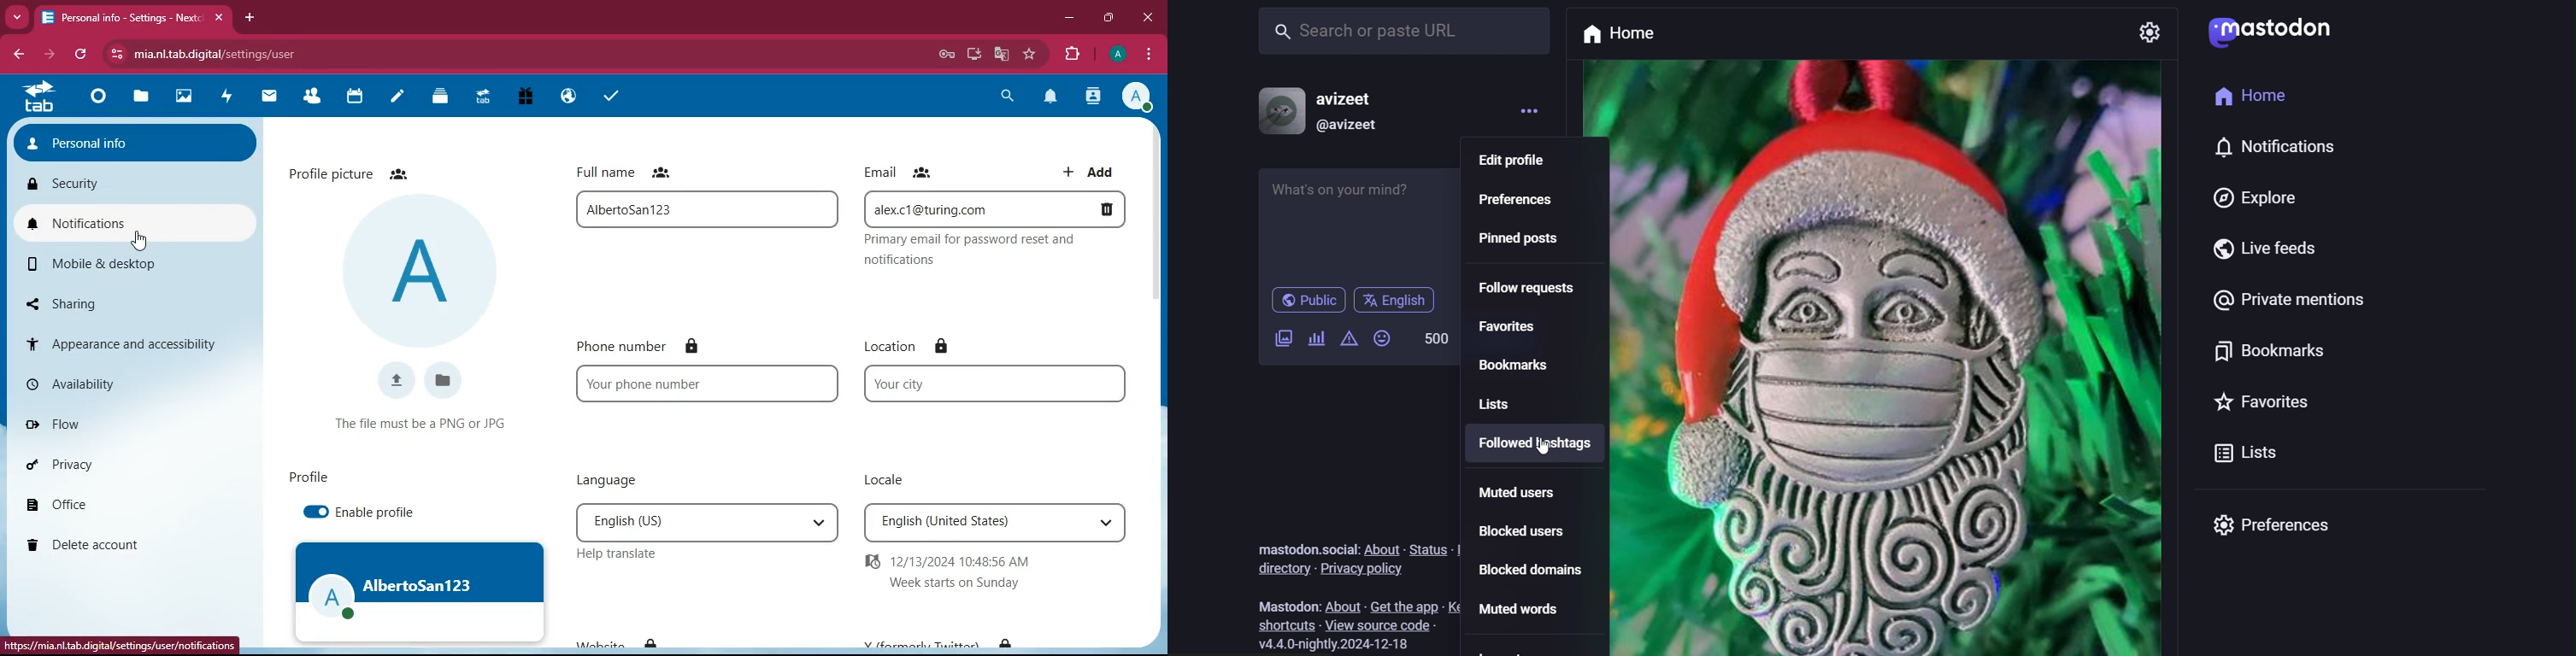 The width and height of the screenshot is (2576, 672). What do you see at coordinates (1137, 97) in the screenshot?
I see `profile` at bounding box center [1137, 97].